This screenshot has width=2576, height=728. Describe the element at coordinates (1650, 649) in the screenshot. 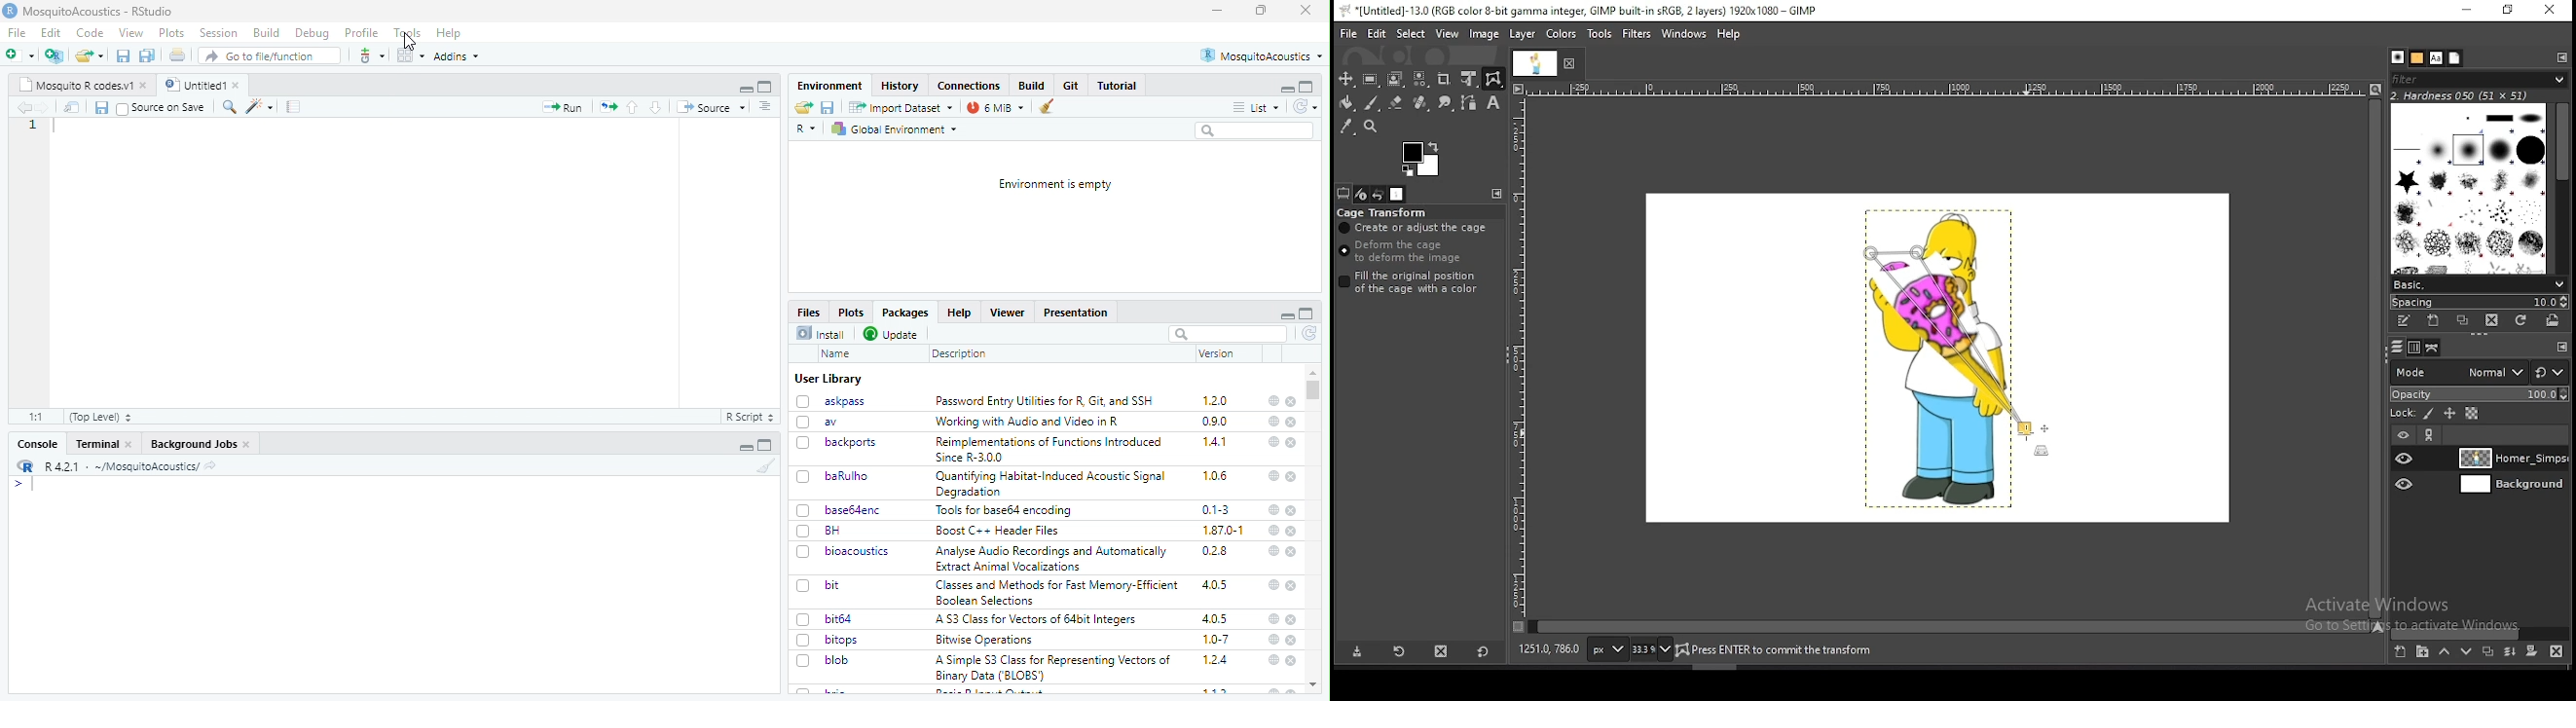

I see `zoom status` at that location.